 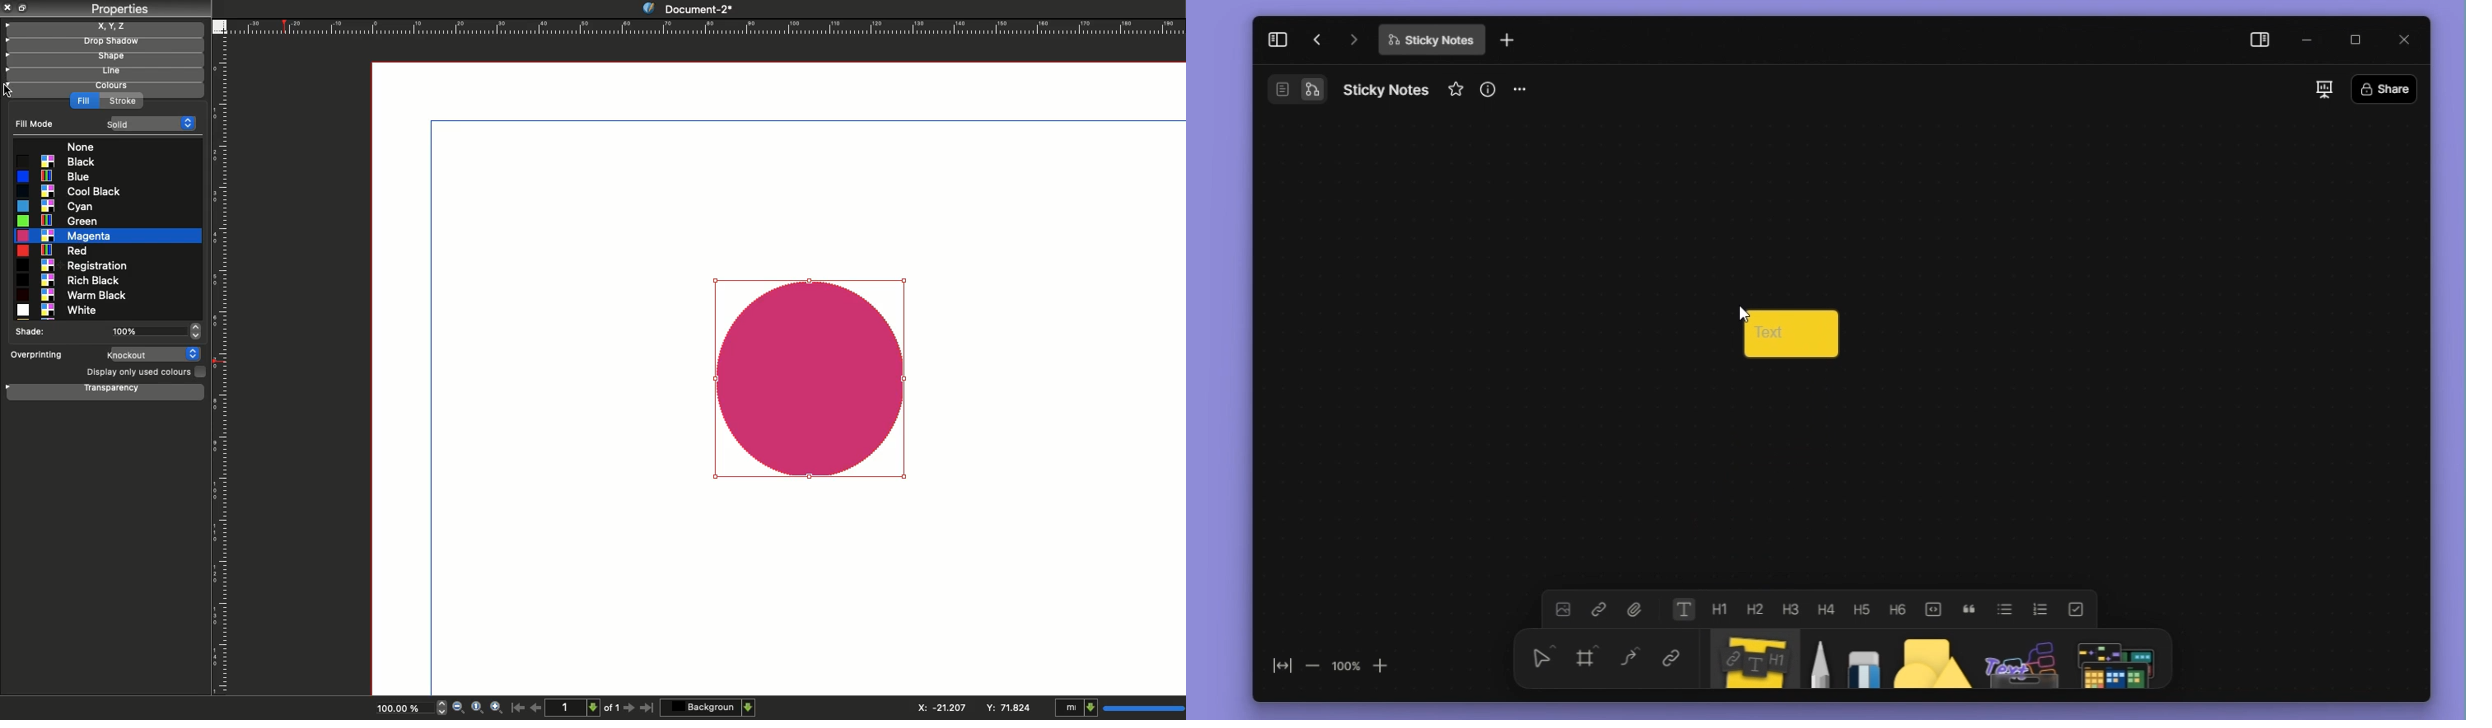 I want to click on Transparency, so click(x=101, y=394).